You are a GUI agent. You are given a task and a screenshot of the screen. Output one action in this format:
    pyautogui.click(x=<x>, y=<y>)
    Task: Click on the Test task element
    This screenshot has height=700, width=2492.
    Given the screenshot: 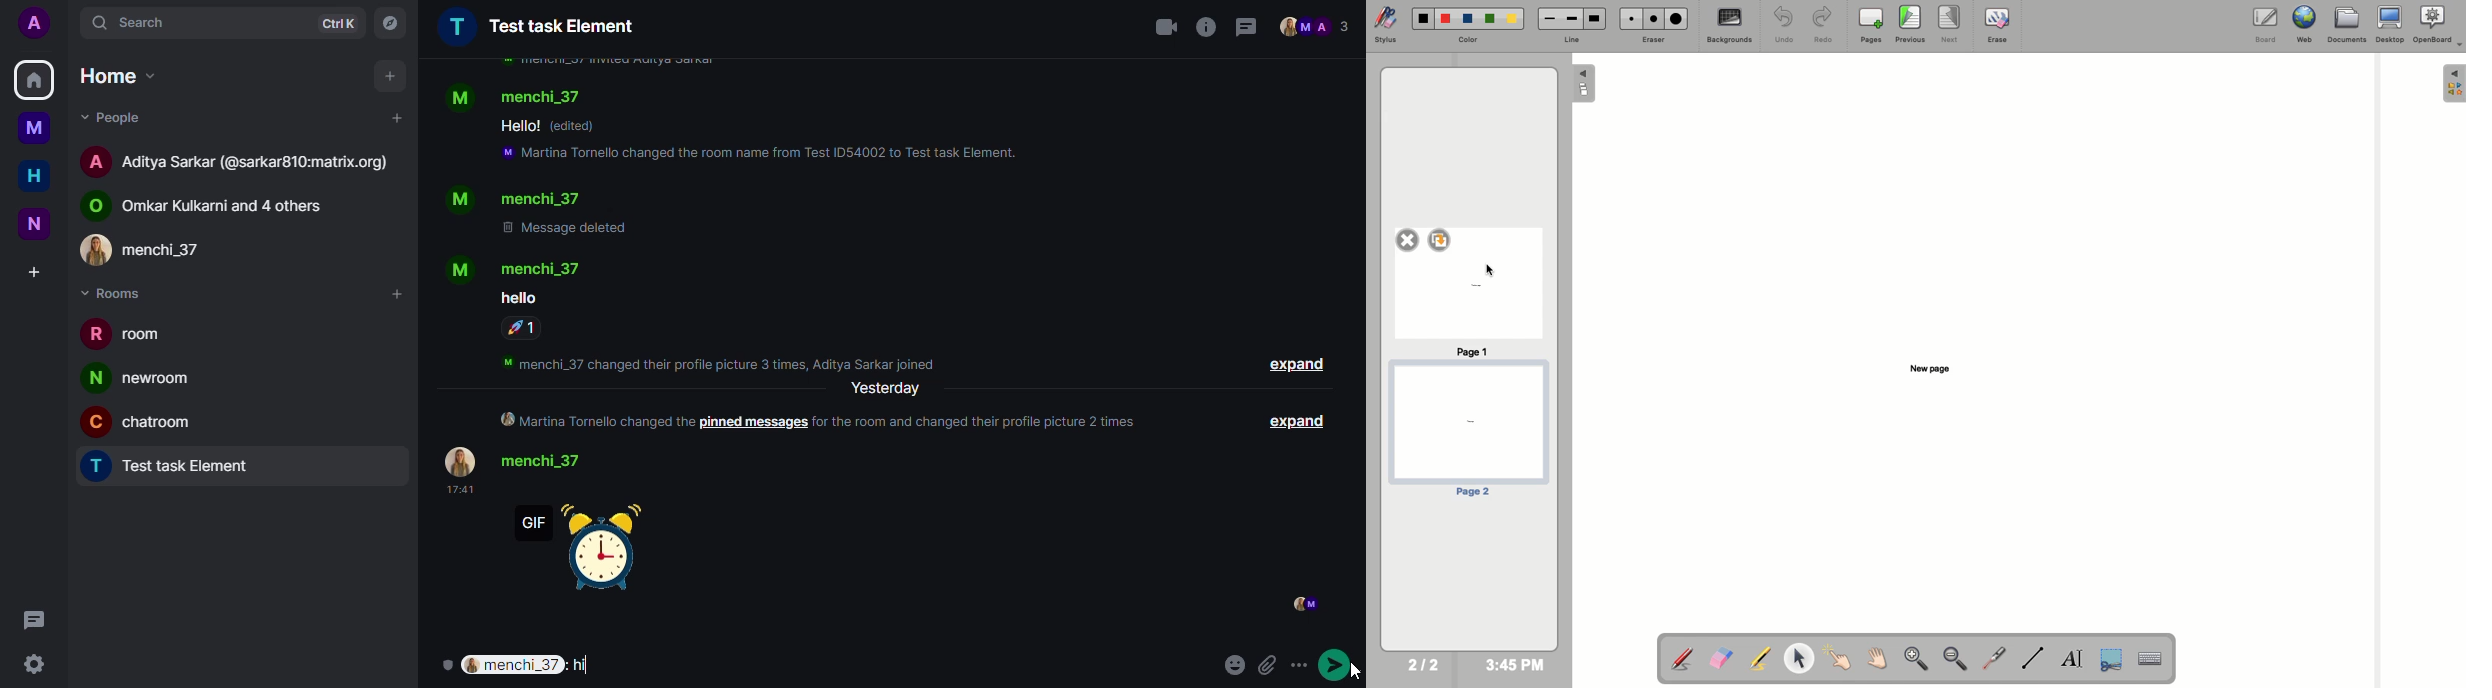 What is the action you would take?
    pyautogui.click(x=537, y=26)
    